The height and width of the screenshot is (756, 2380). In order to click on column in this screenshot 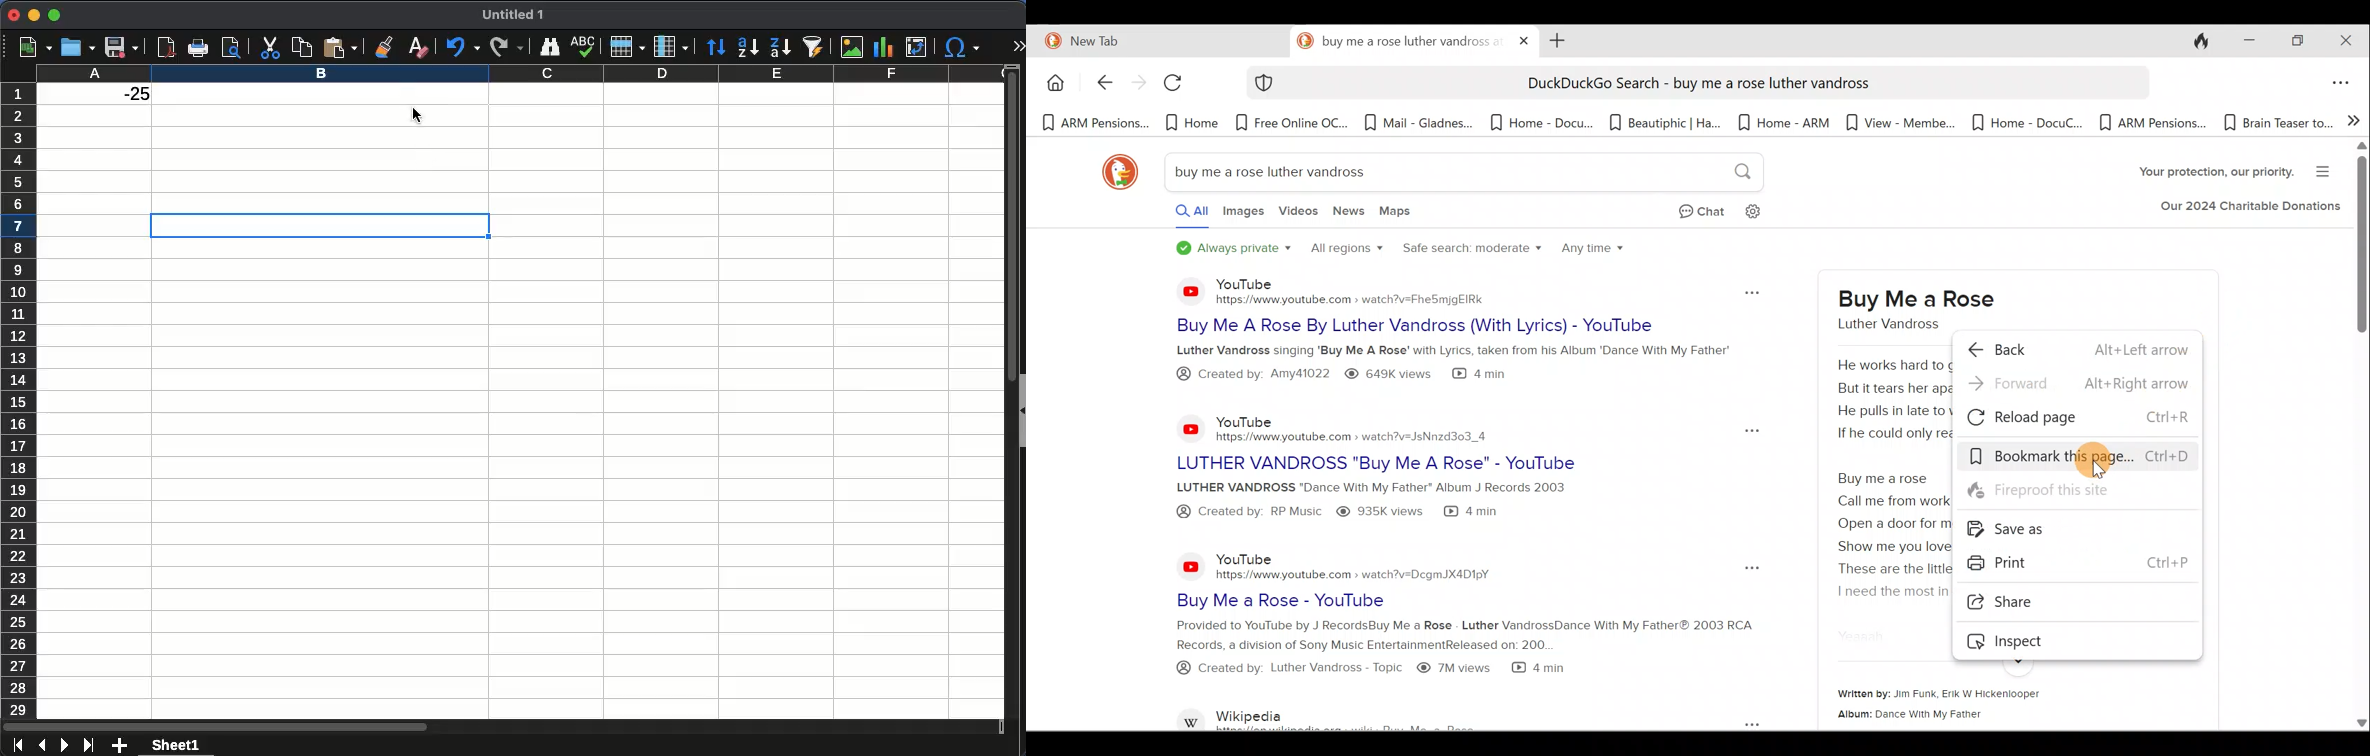, I will do `click(671, 45)`.